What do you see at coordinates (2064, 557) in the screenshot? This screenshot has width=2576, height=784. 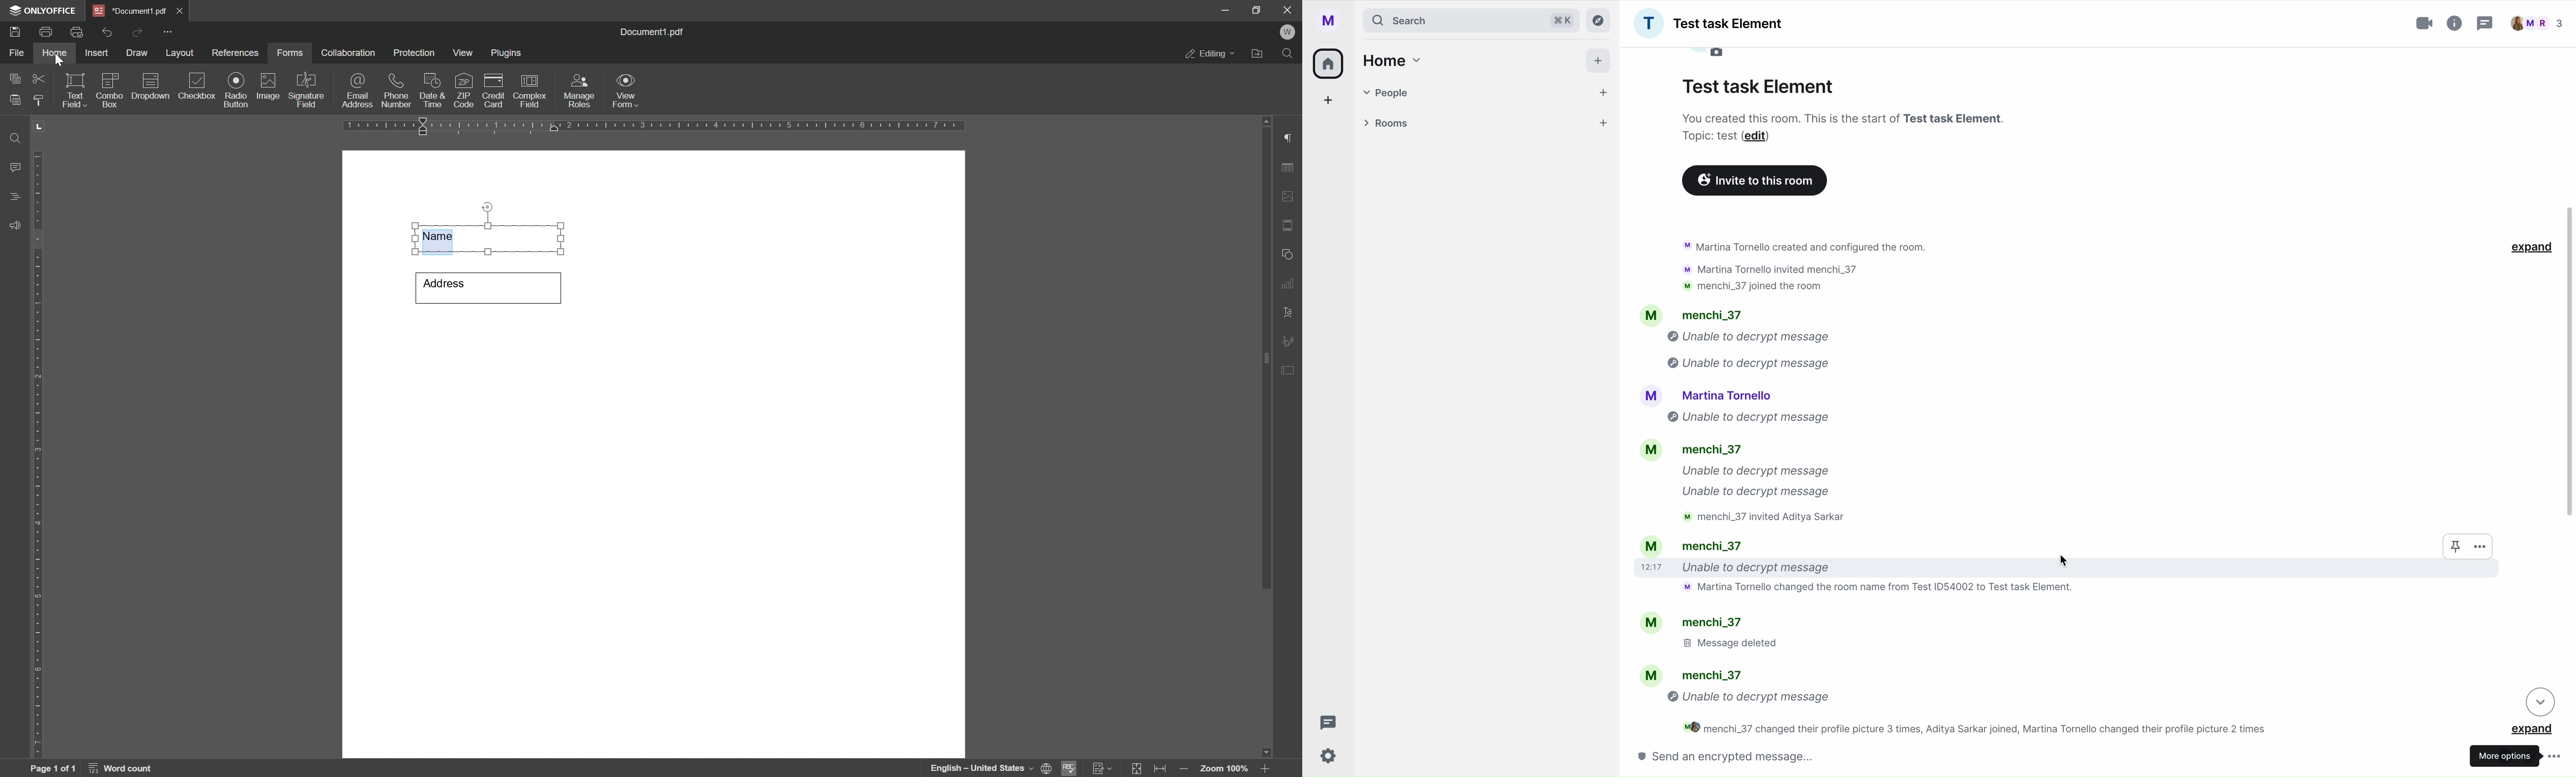 I see `cursor` at bounding box center [2064, 557].